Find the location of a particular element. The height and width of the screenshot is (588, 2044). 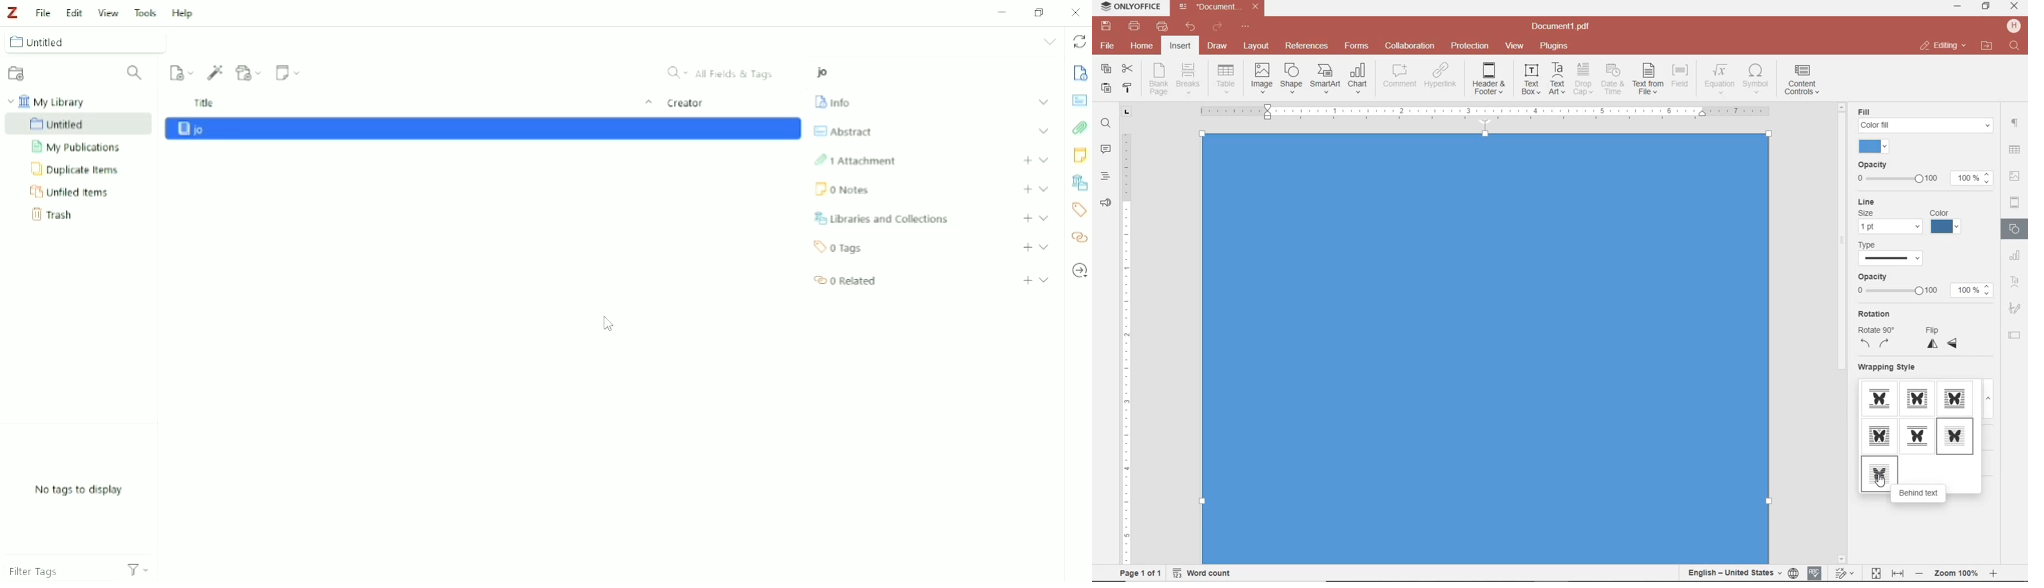

Close is located at coordinates (1076, 12).